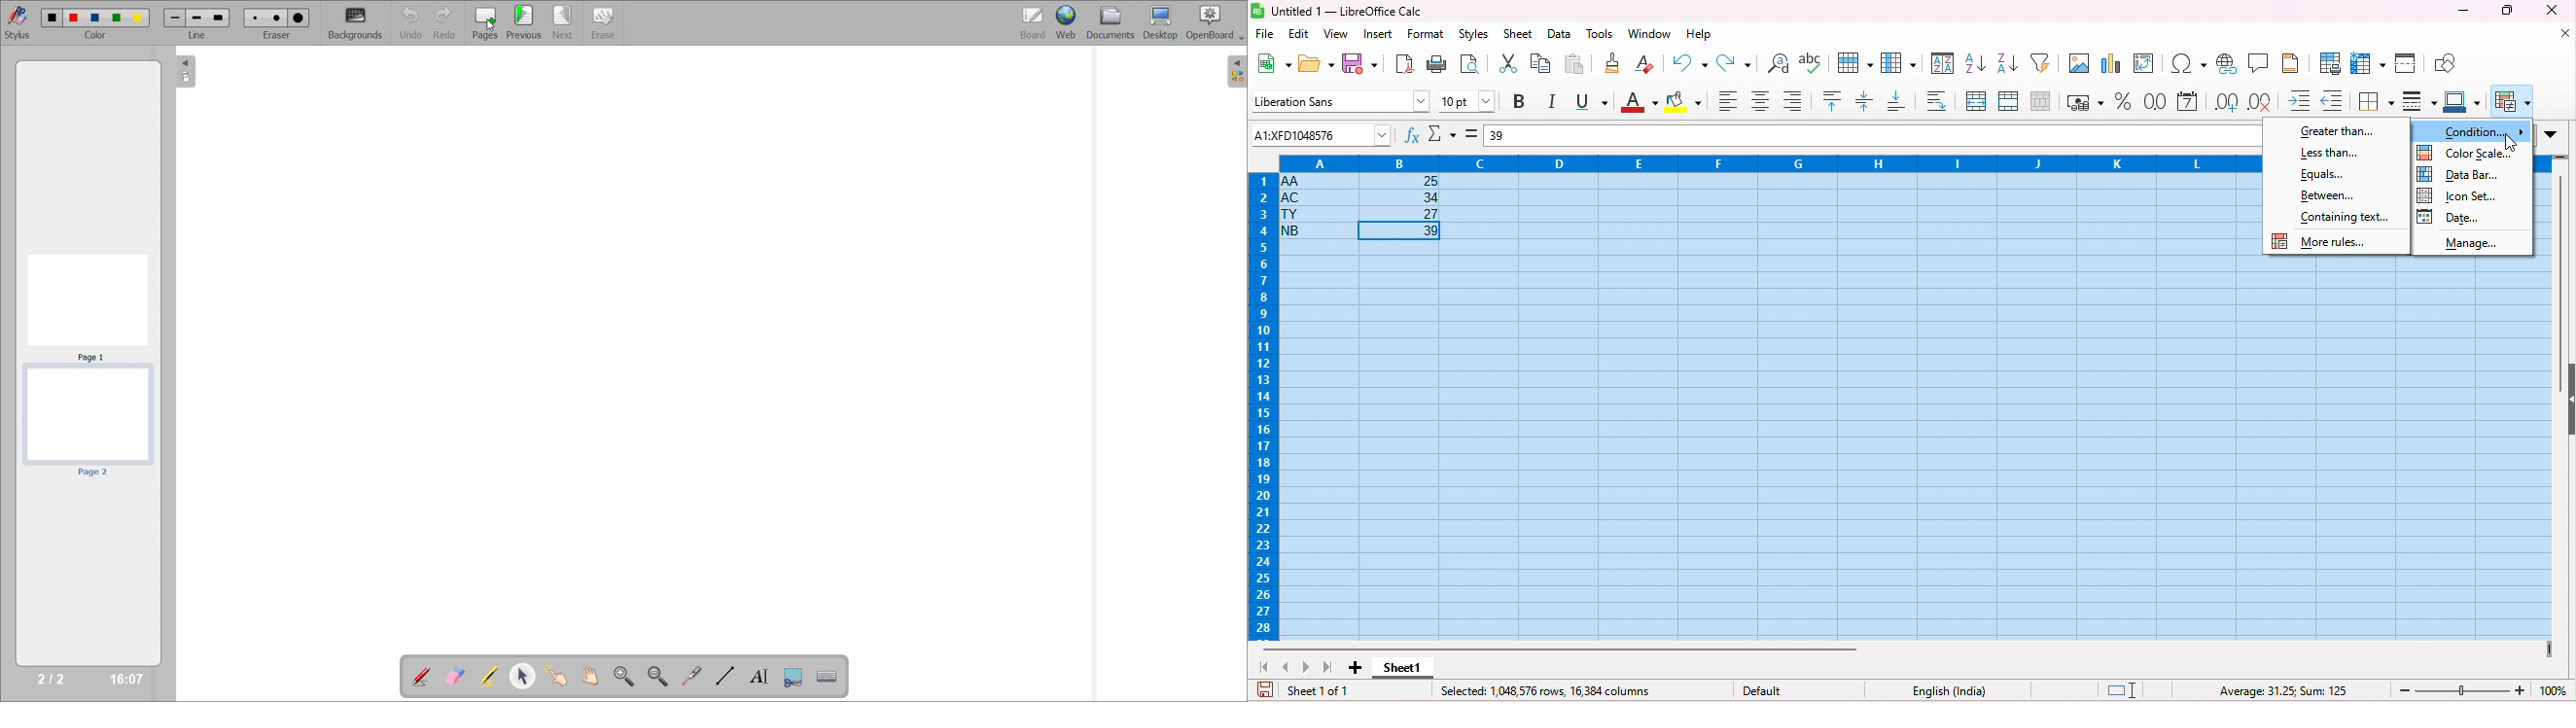 The height and width of the screenshot is (728, 2576). What do you see at coordinates (2122, 691) in the screenshot?
I see `standard selection` at bounding box center [2122, 691].